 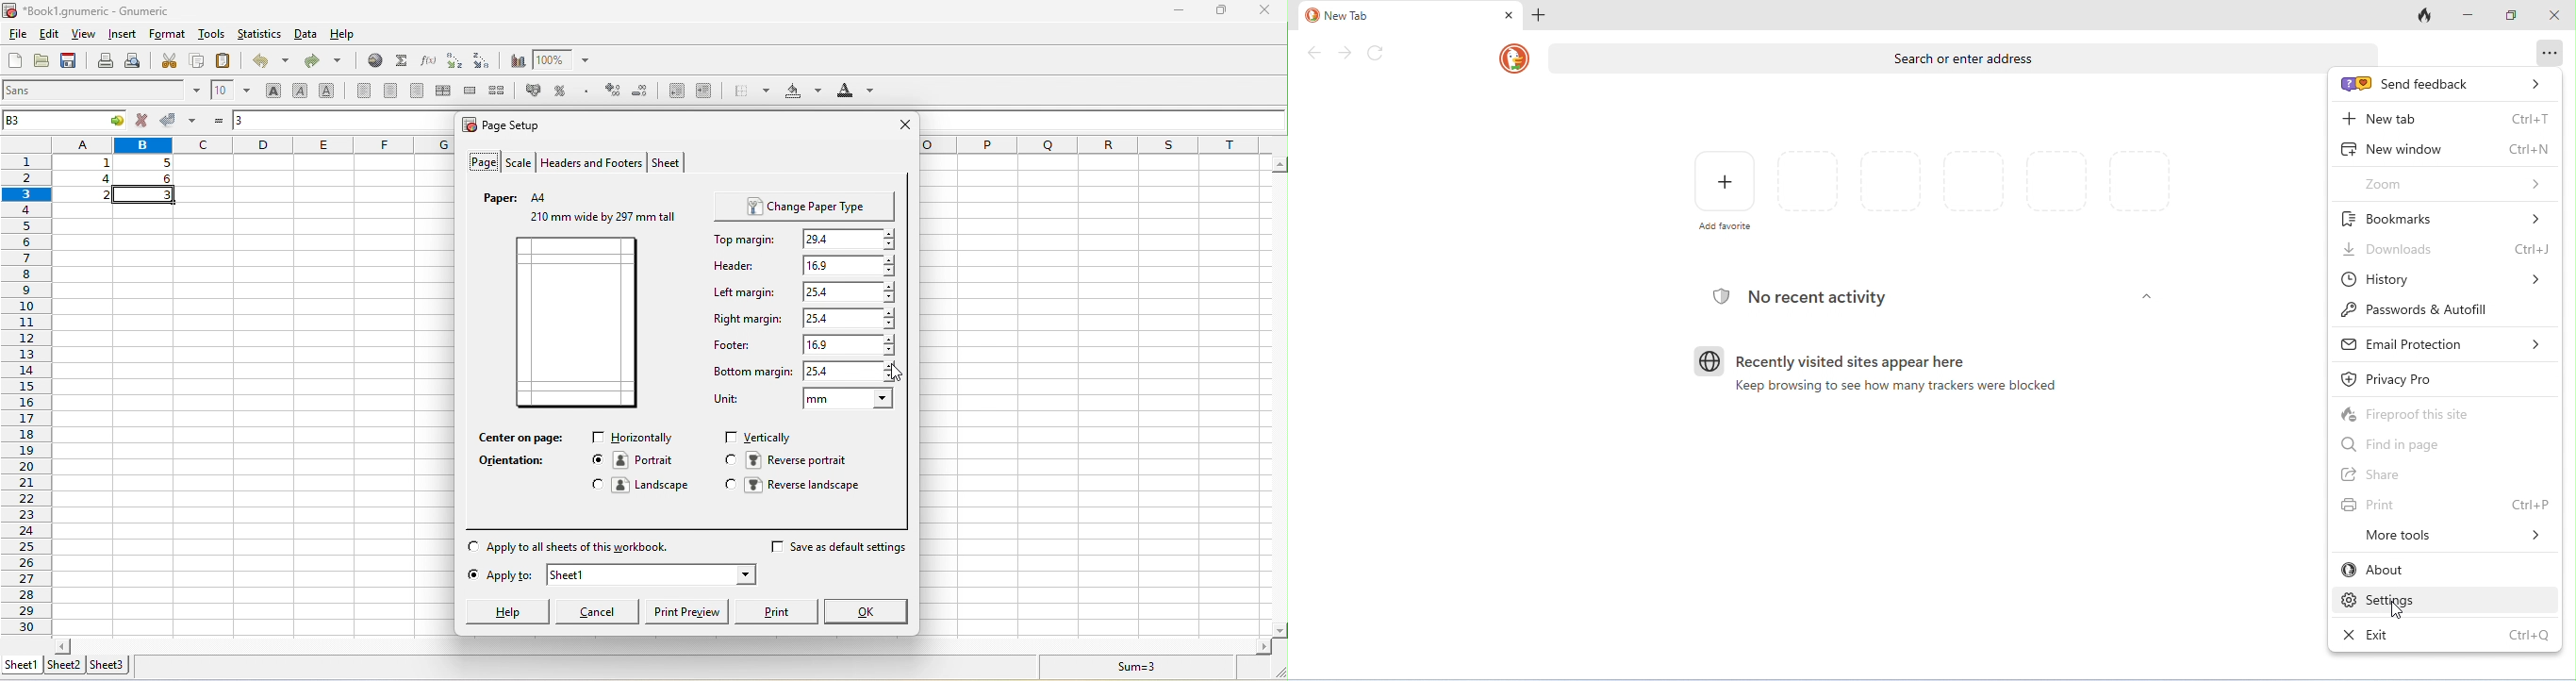 I want to click on left mergine, so click(x=743, y=292).